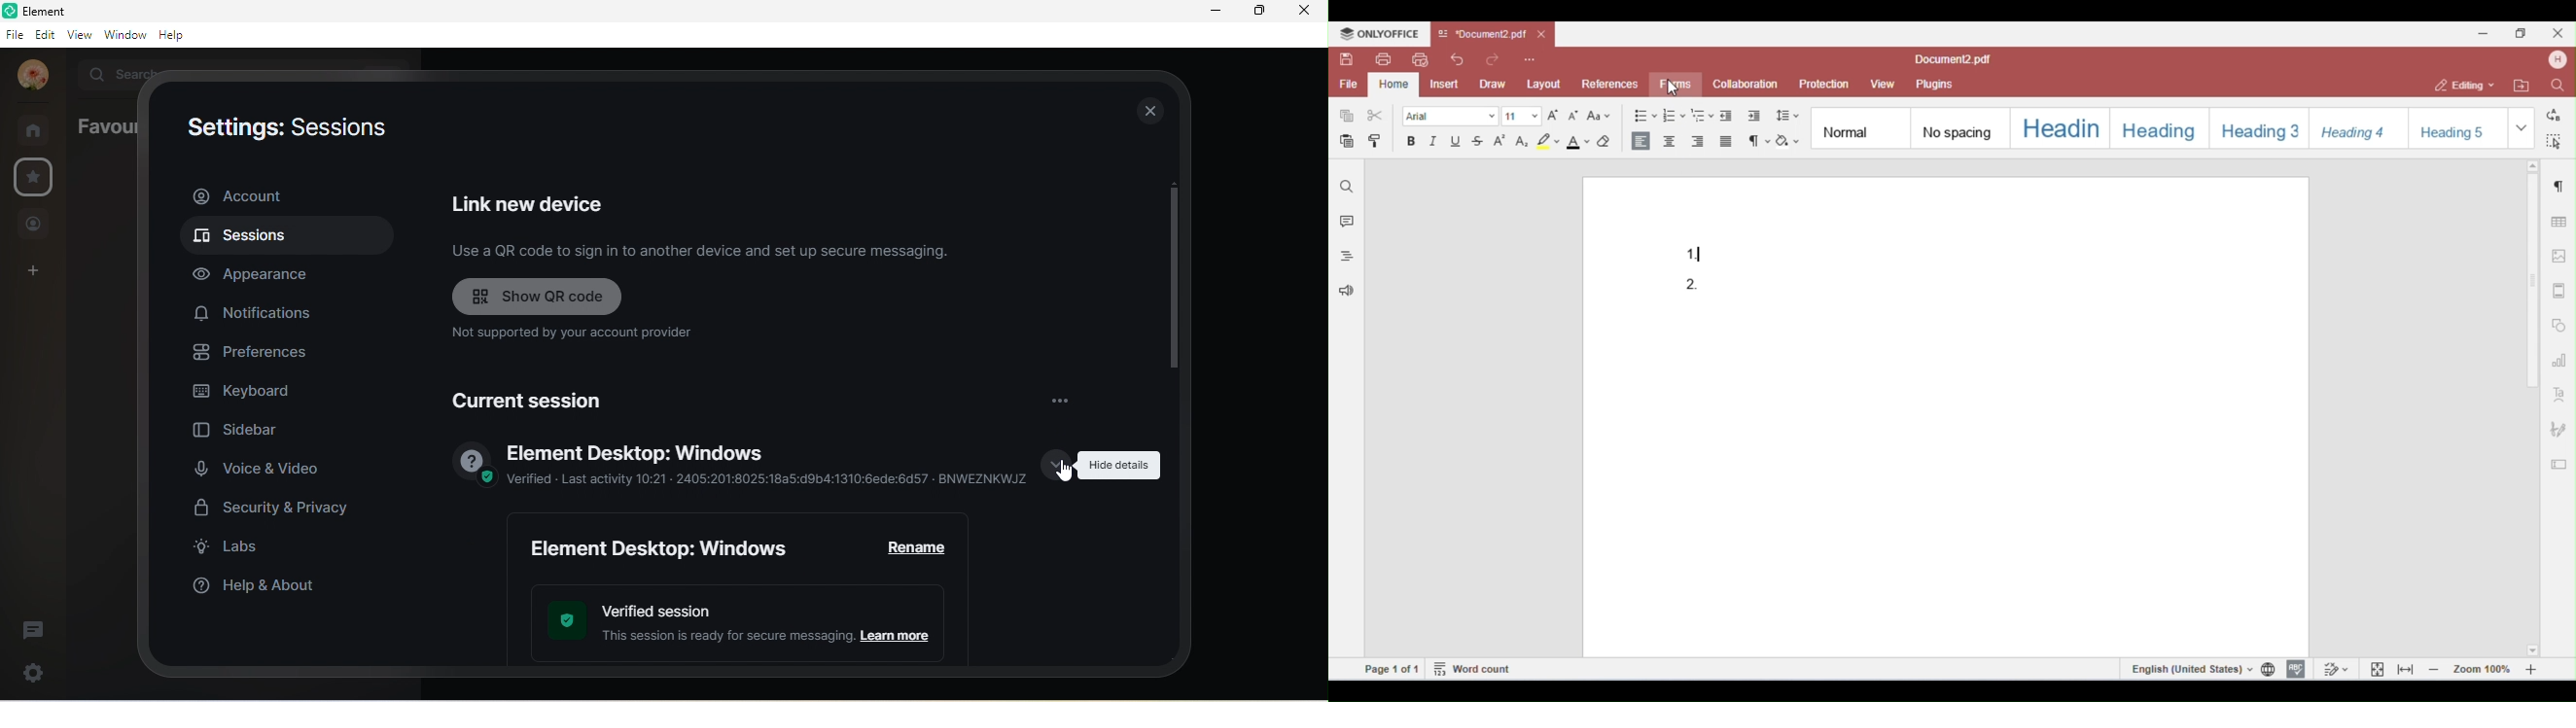 This screenshot has width=2576, height=728. Describe the element at coordinates (10, 11) in the screenshot. I see `element logo` at that location.